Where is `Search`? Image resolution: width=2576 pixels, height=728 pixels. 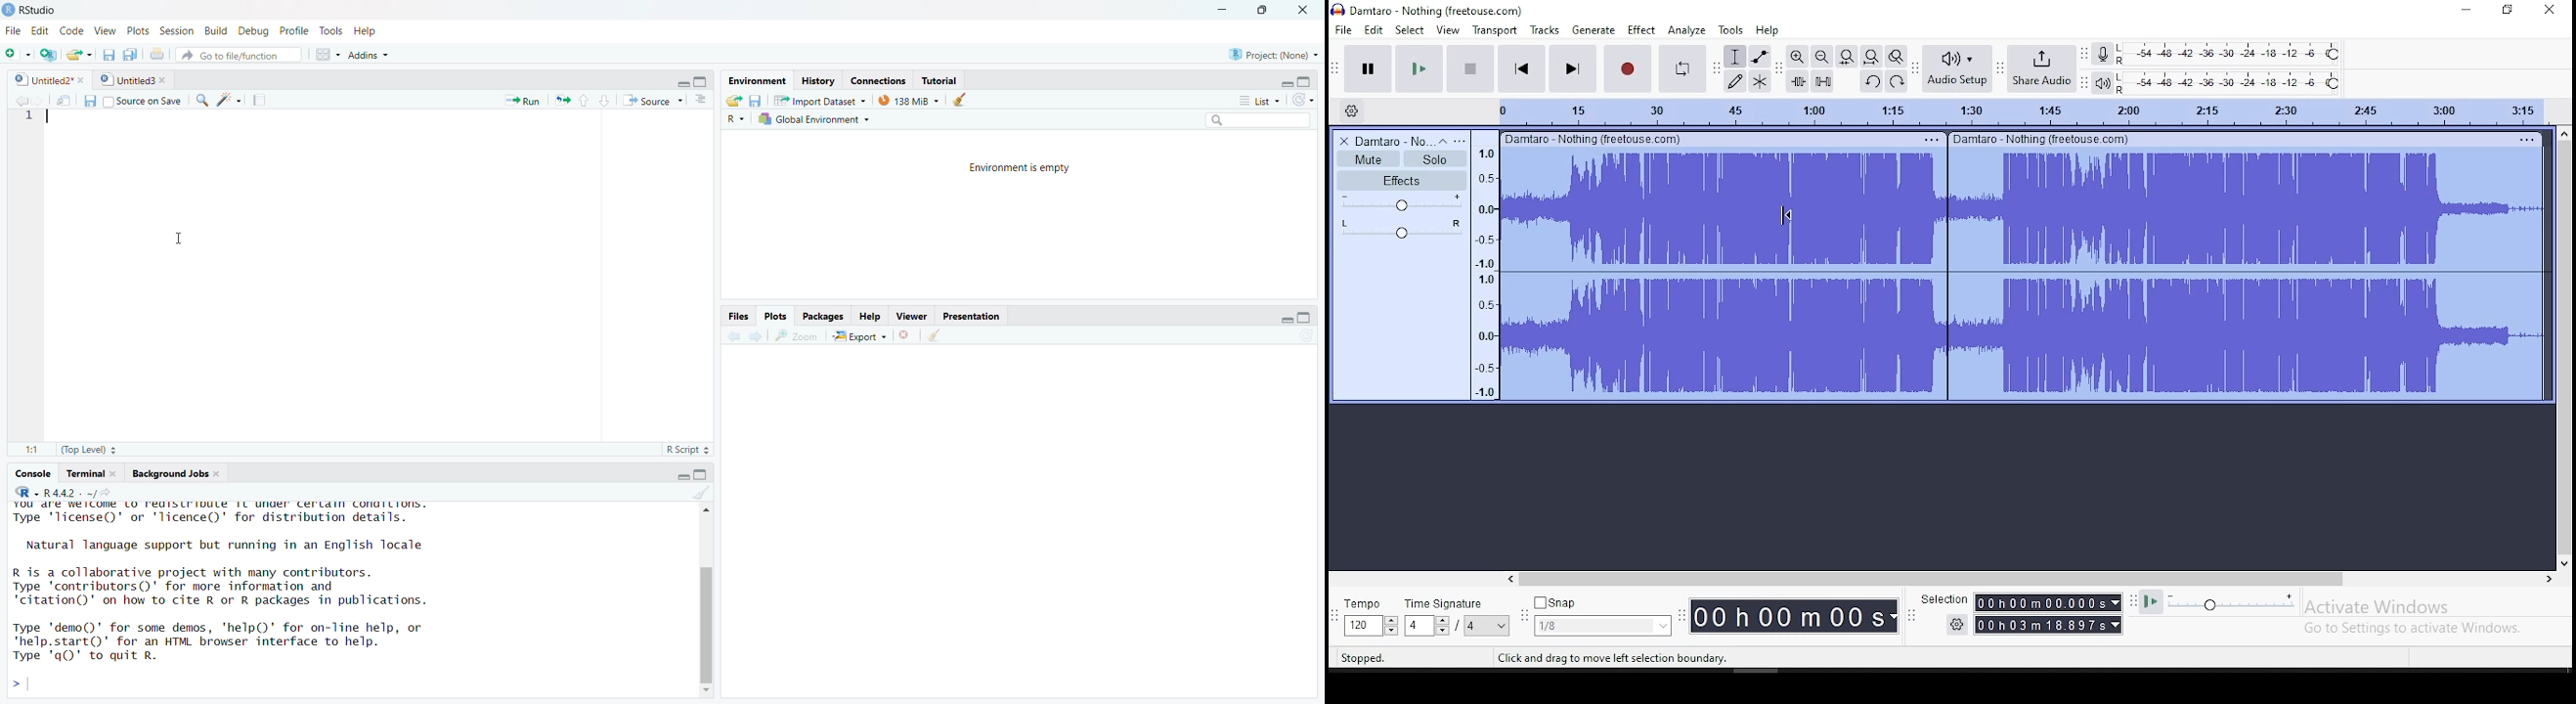
Search is located at coordinates (1244, 119).